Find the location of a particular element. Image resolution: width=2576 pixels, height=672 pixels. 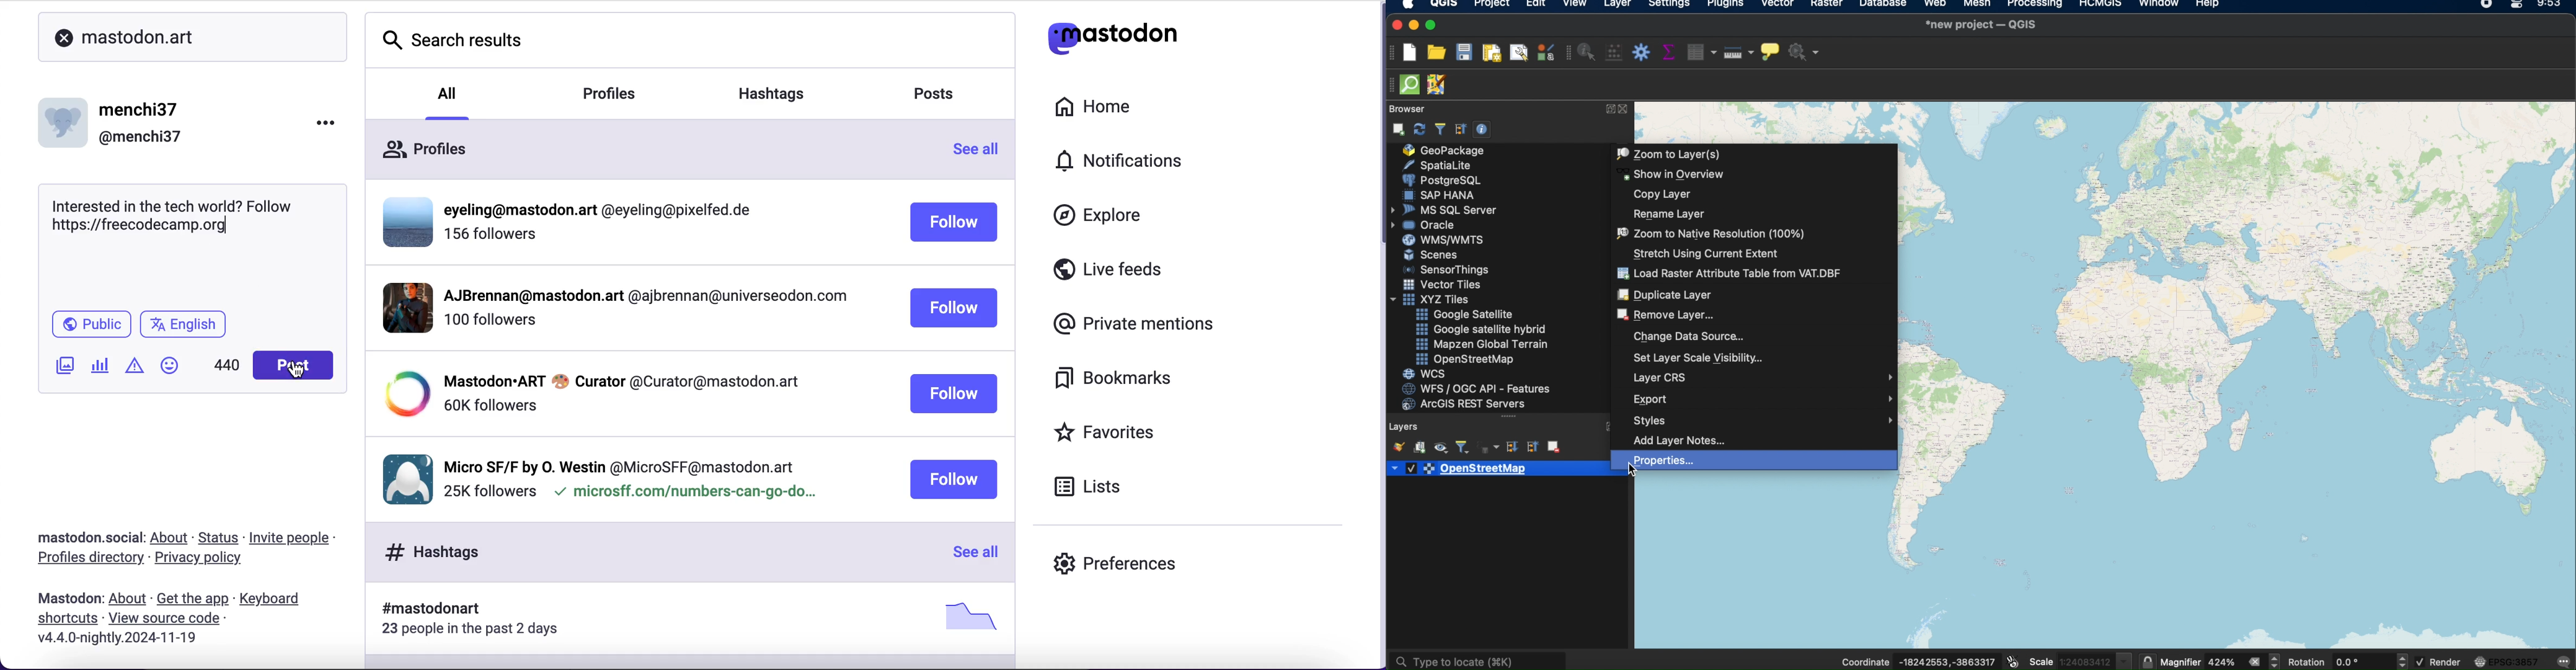

minimize is located at coordinates (1413, 25).